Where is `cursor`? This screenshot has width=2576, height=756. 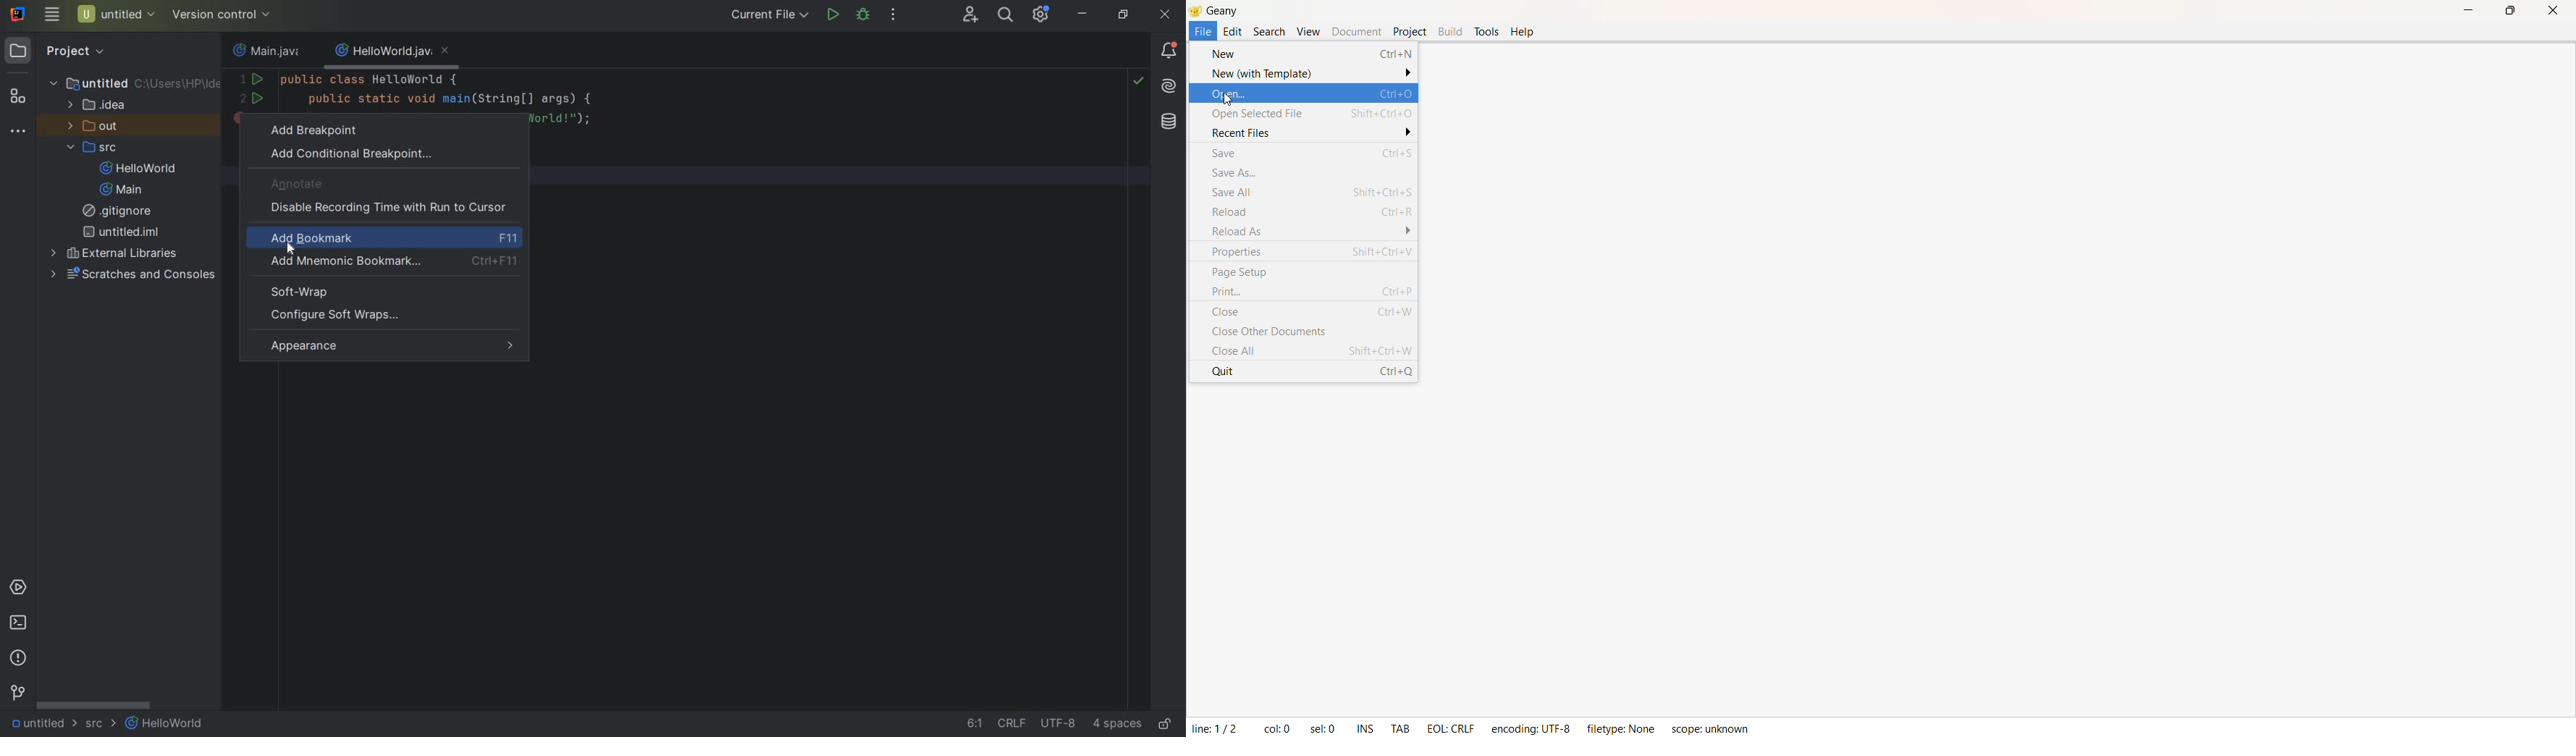 cursor is located at coordinates (289, 252).